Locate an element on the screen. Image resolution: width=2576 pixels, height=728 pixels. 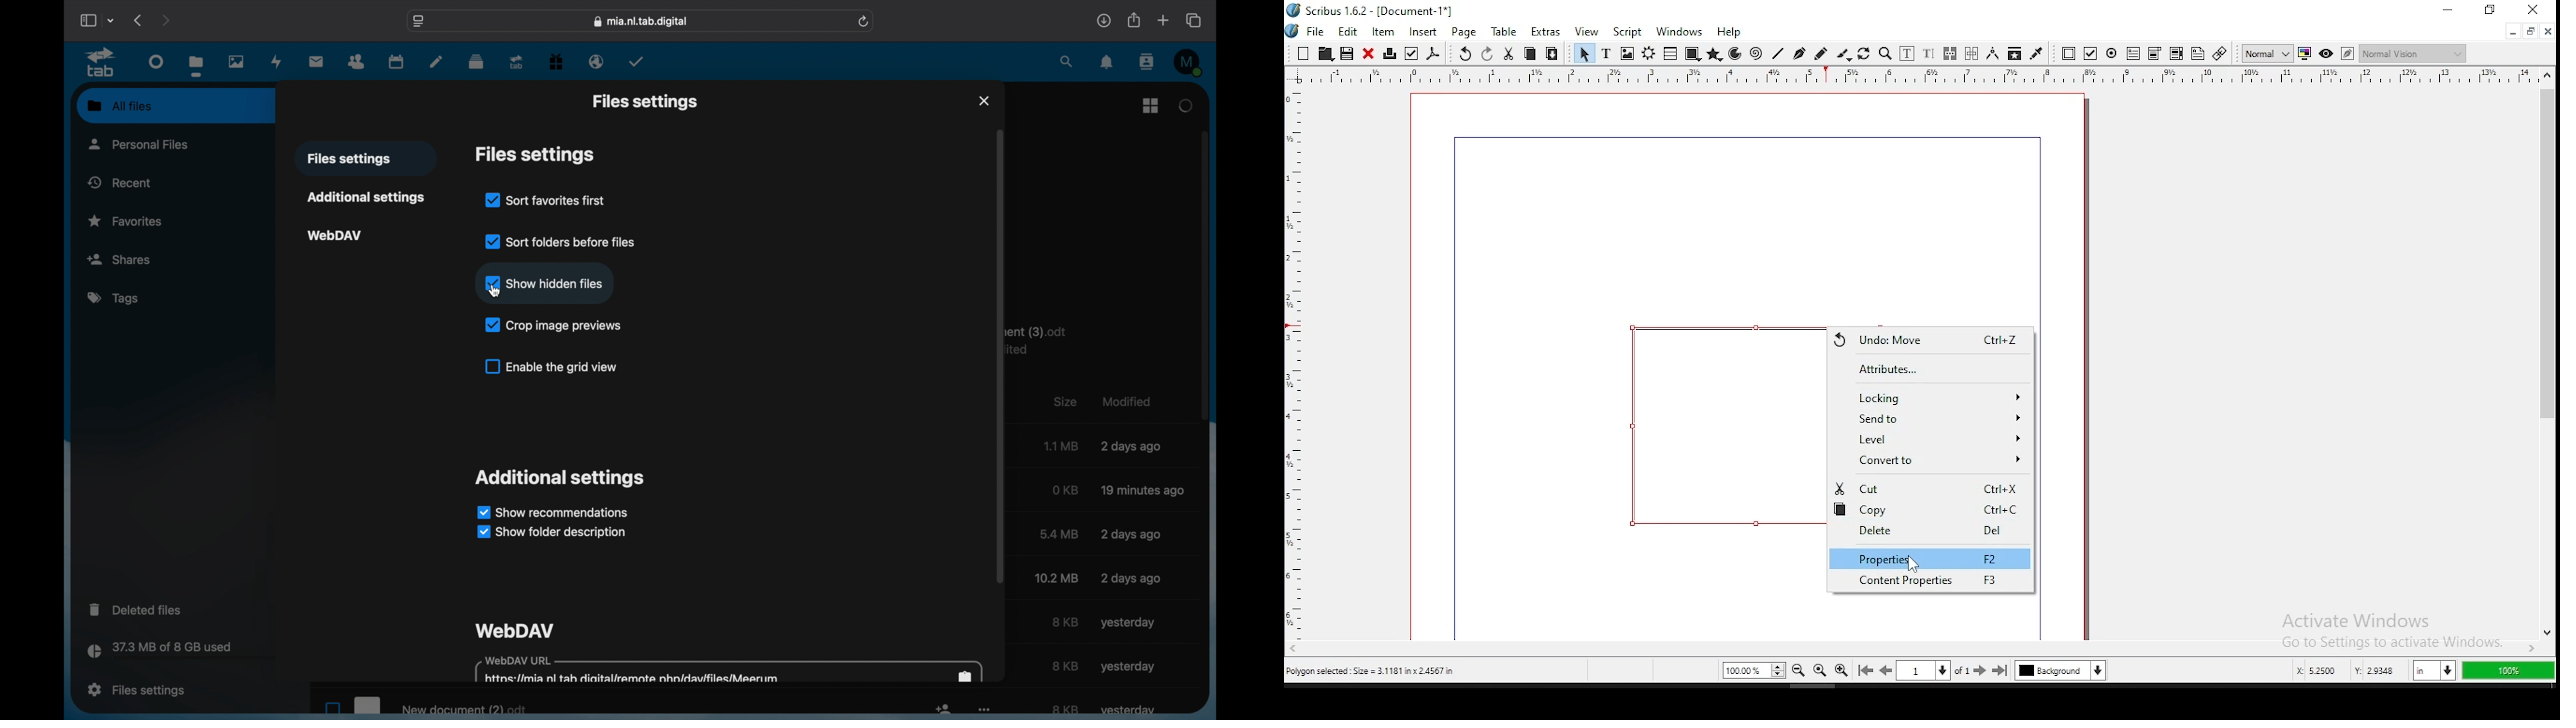
select item is located at coordinates (1584, 53).